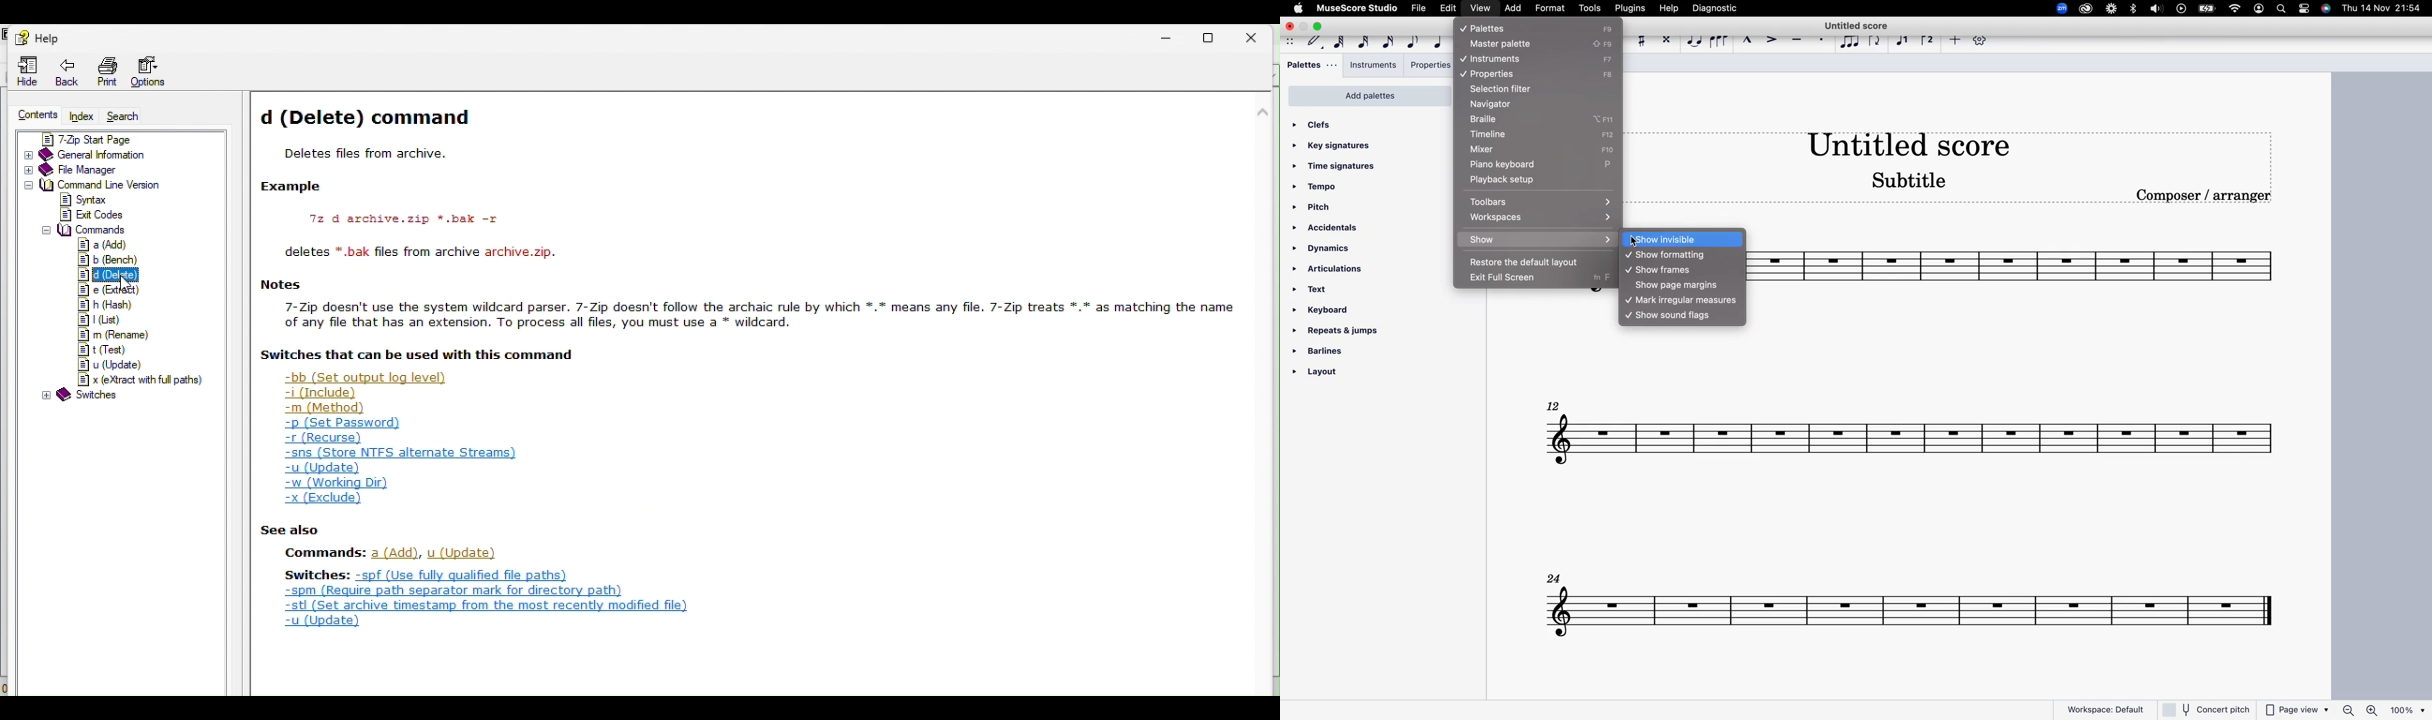 The height and width of the screenshot is (728, 2436). What do you see at coordinates (1523, 119) in the screenshot?
I see `braille` at bounding box center [1523, 119].